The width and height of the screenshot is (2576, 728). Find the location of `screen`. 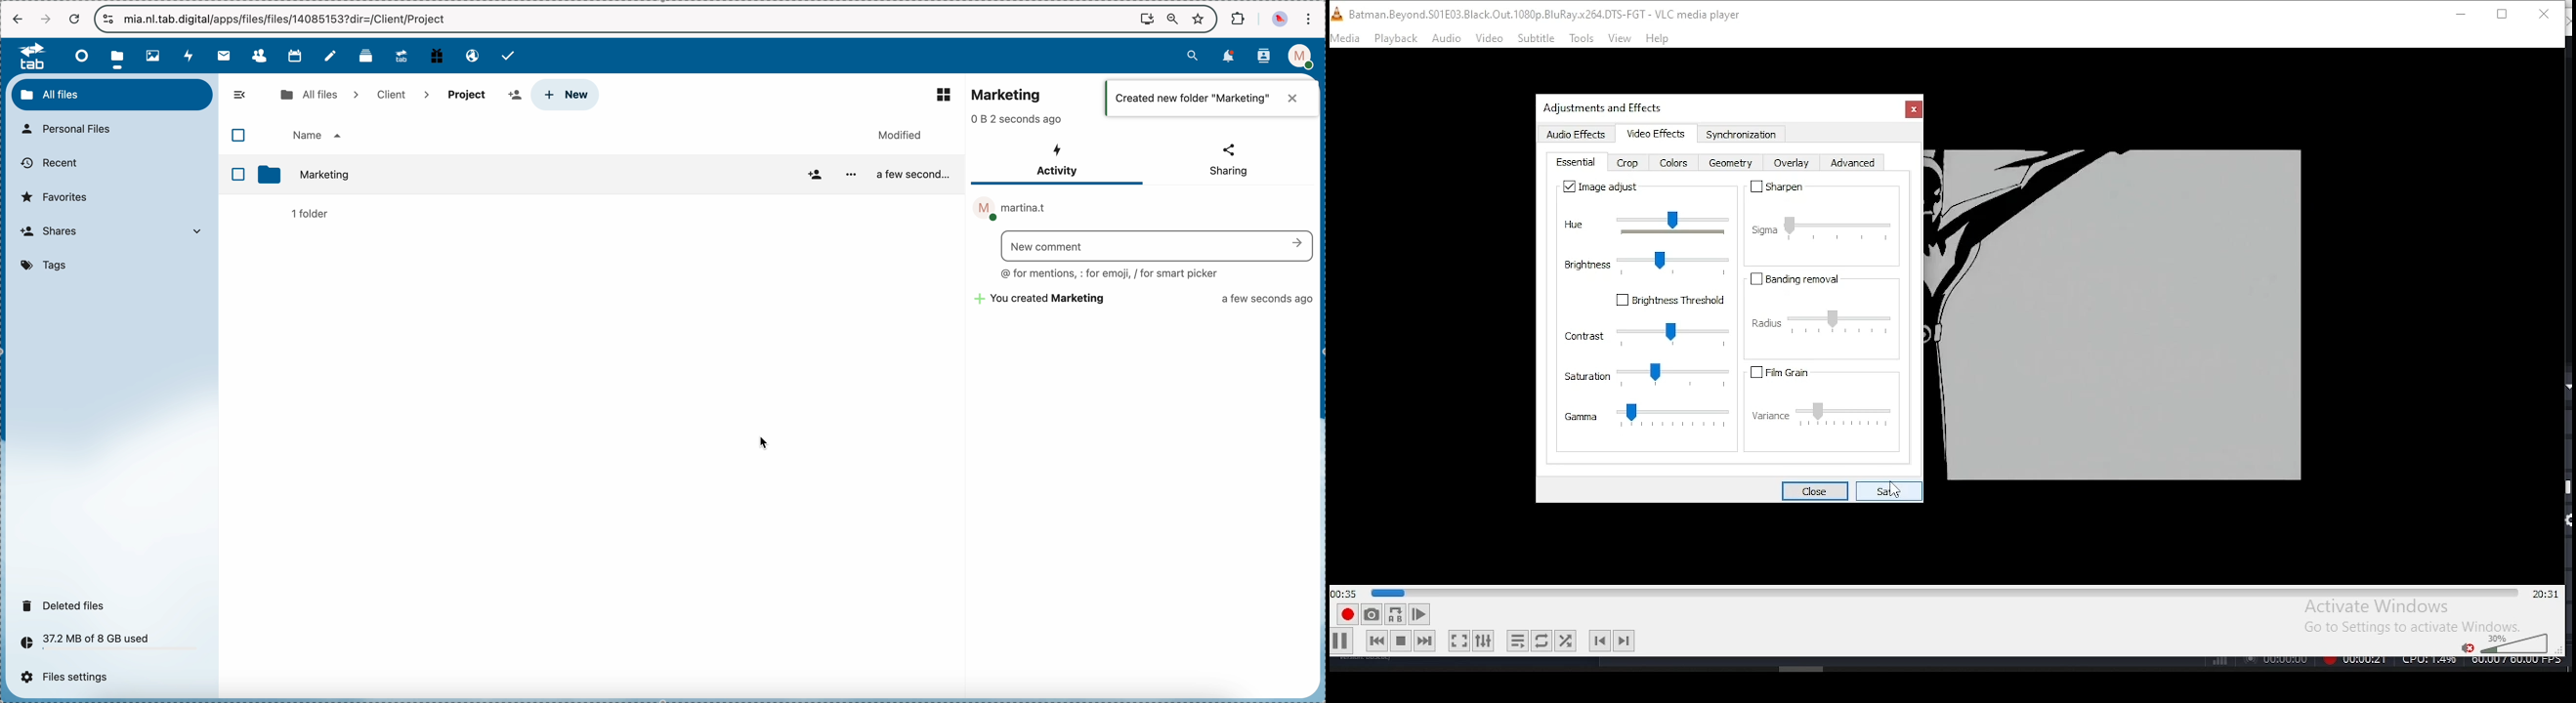

screen is located at coordinates (1147, 18).